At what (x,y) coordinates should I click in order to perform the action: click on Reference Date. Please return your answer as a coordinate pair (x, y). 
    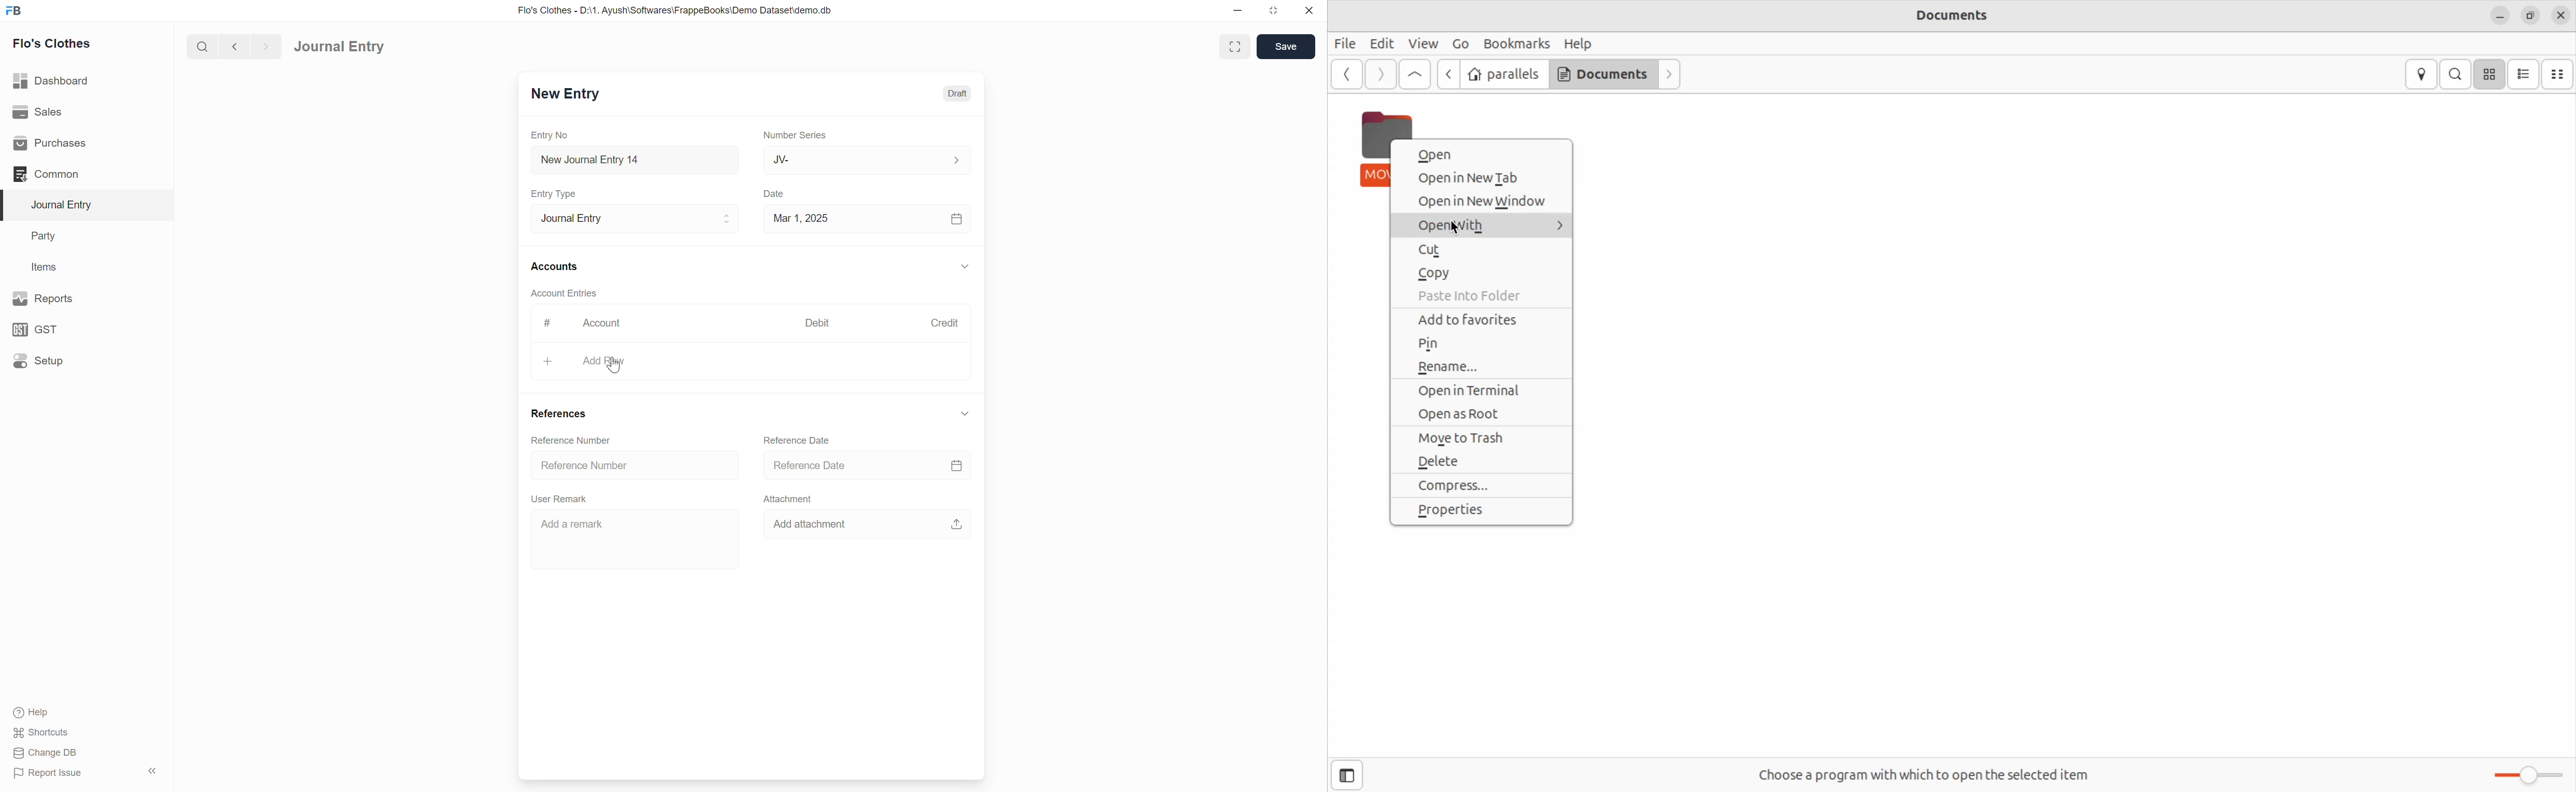
    Looking at the image, I should click on (798, 440).